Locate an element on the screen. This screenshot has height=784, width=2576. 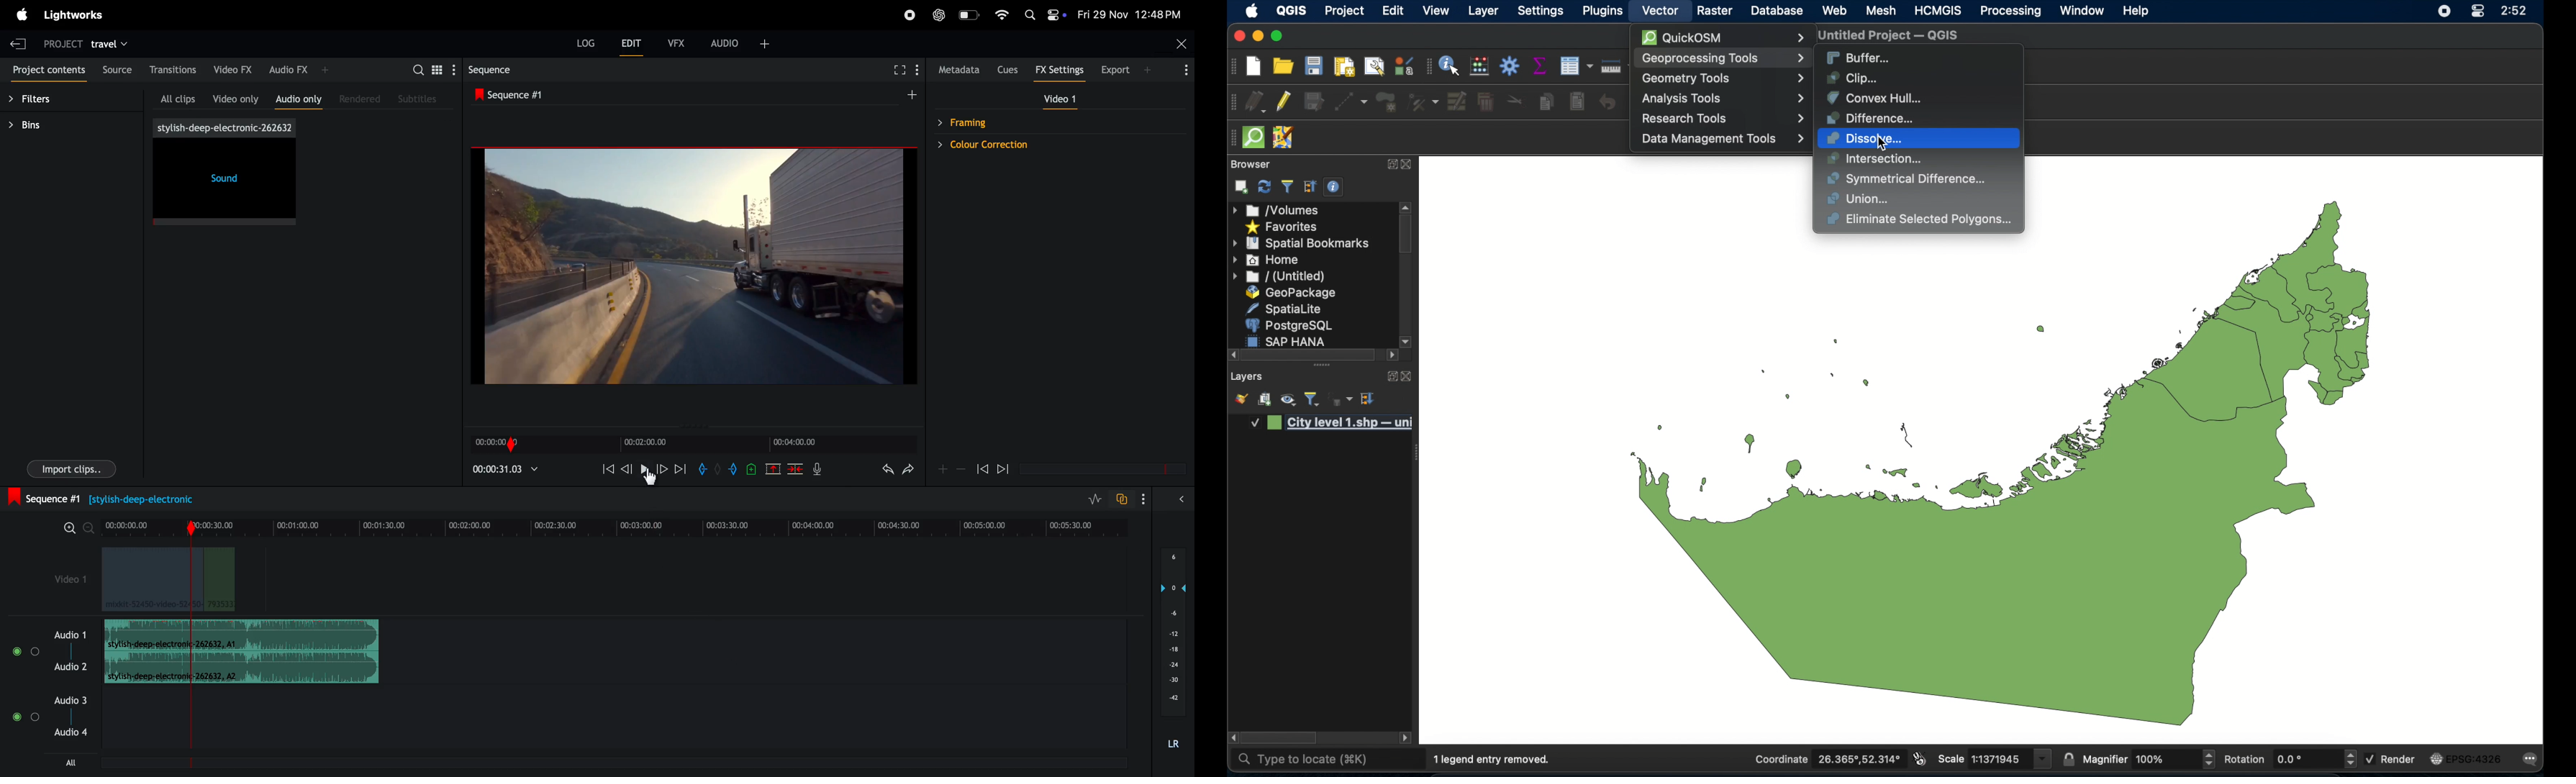
audio is located at coordinates (748, 43).